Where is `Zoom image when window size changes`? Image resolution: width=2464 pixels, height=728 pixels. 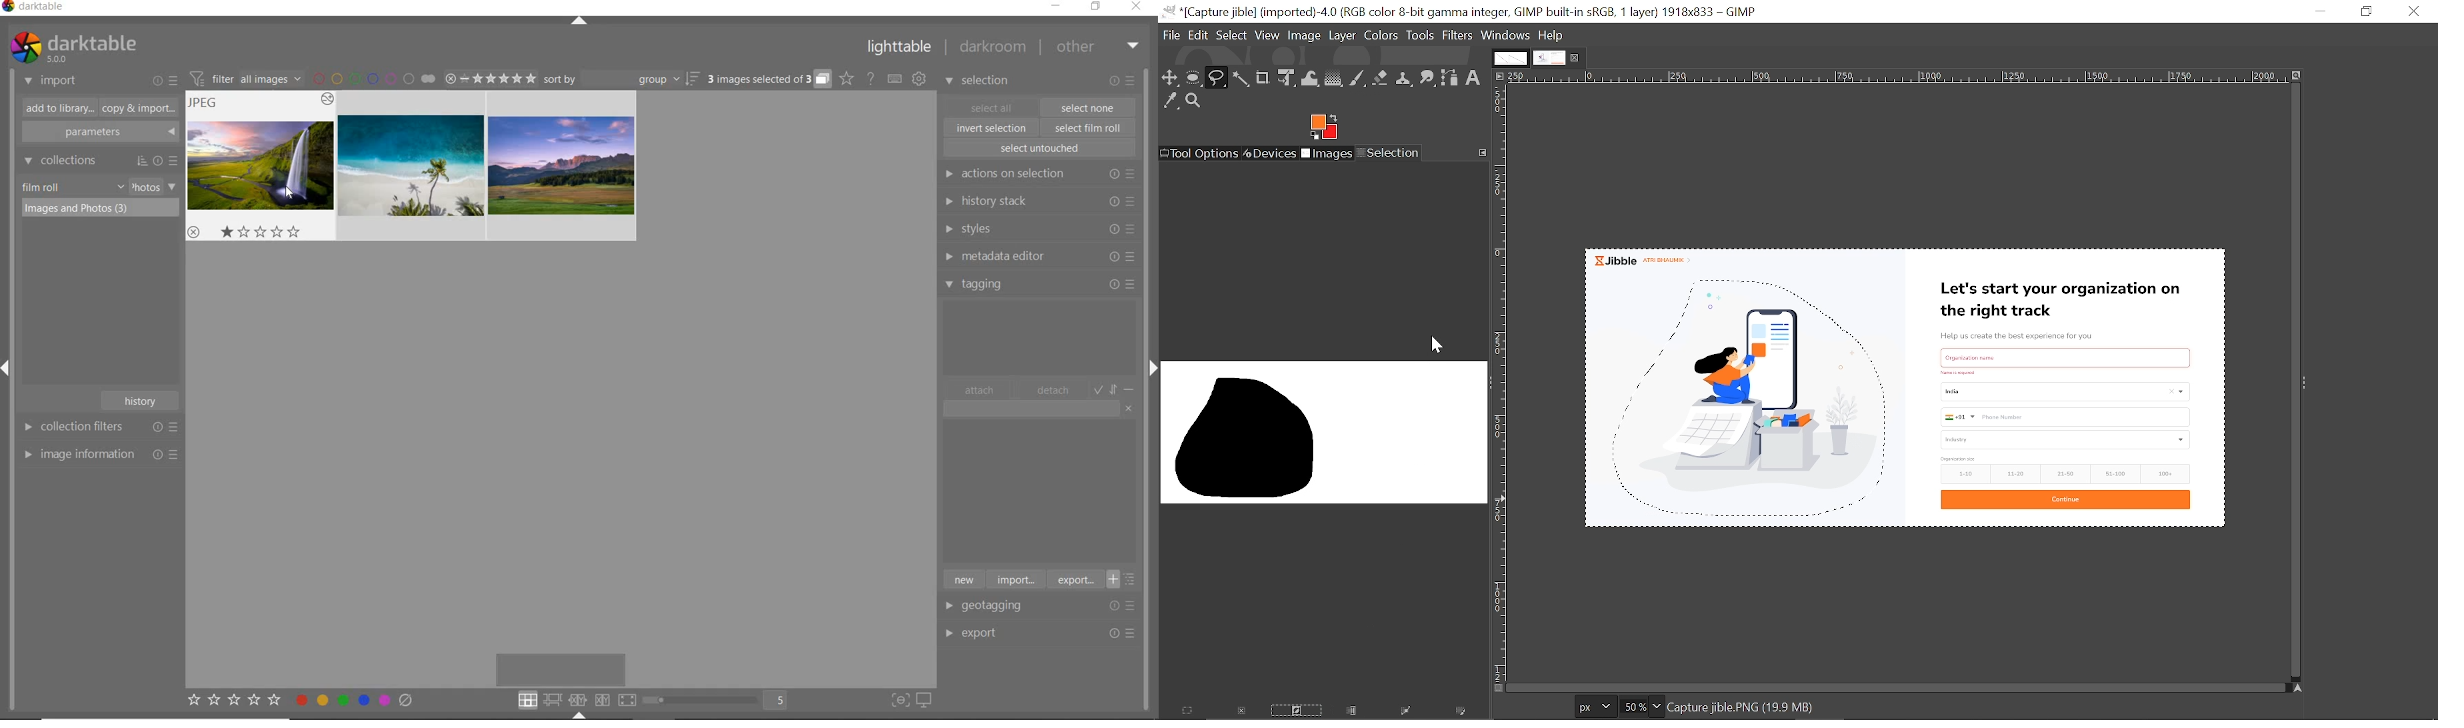 Zoom image when window size changes is located at coordinates (2299, 79).